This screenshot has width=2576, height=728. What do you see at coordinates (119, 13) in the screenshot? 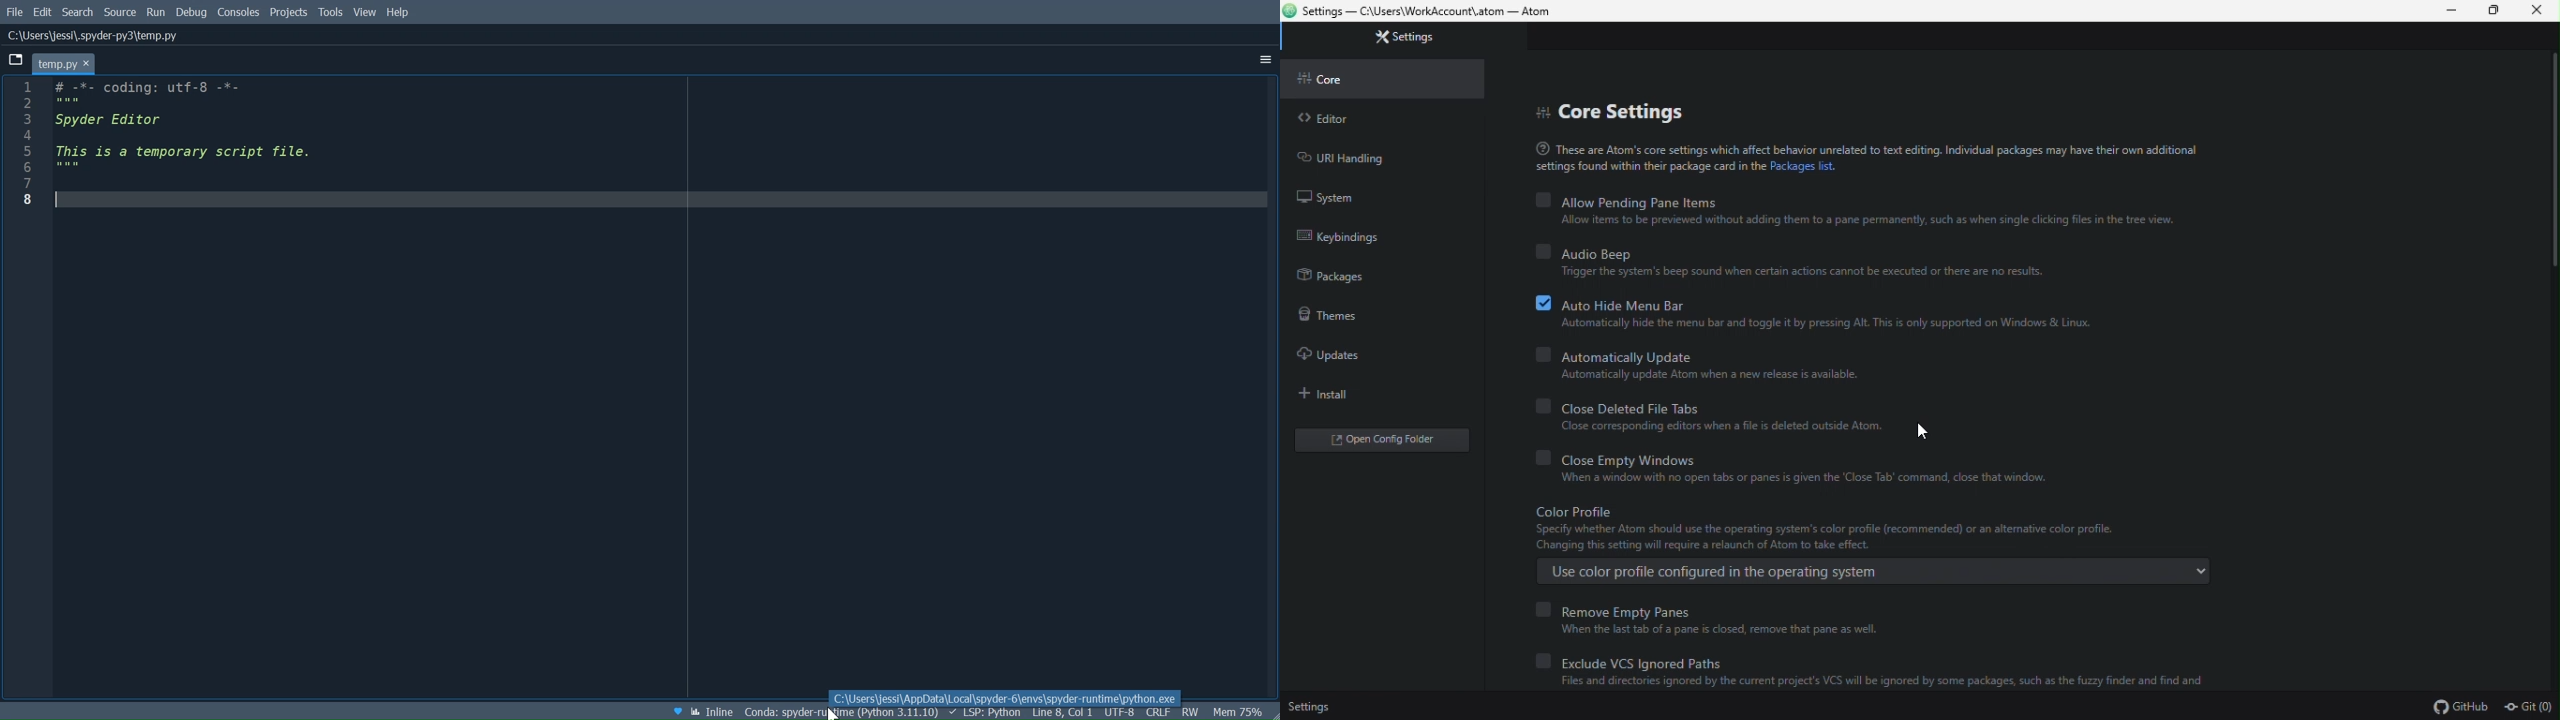
I see `Source` at bounding box center [119, 13].